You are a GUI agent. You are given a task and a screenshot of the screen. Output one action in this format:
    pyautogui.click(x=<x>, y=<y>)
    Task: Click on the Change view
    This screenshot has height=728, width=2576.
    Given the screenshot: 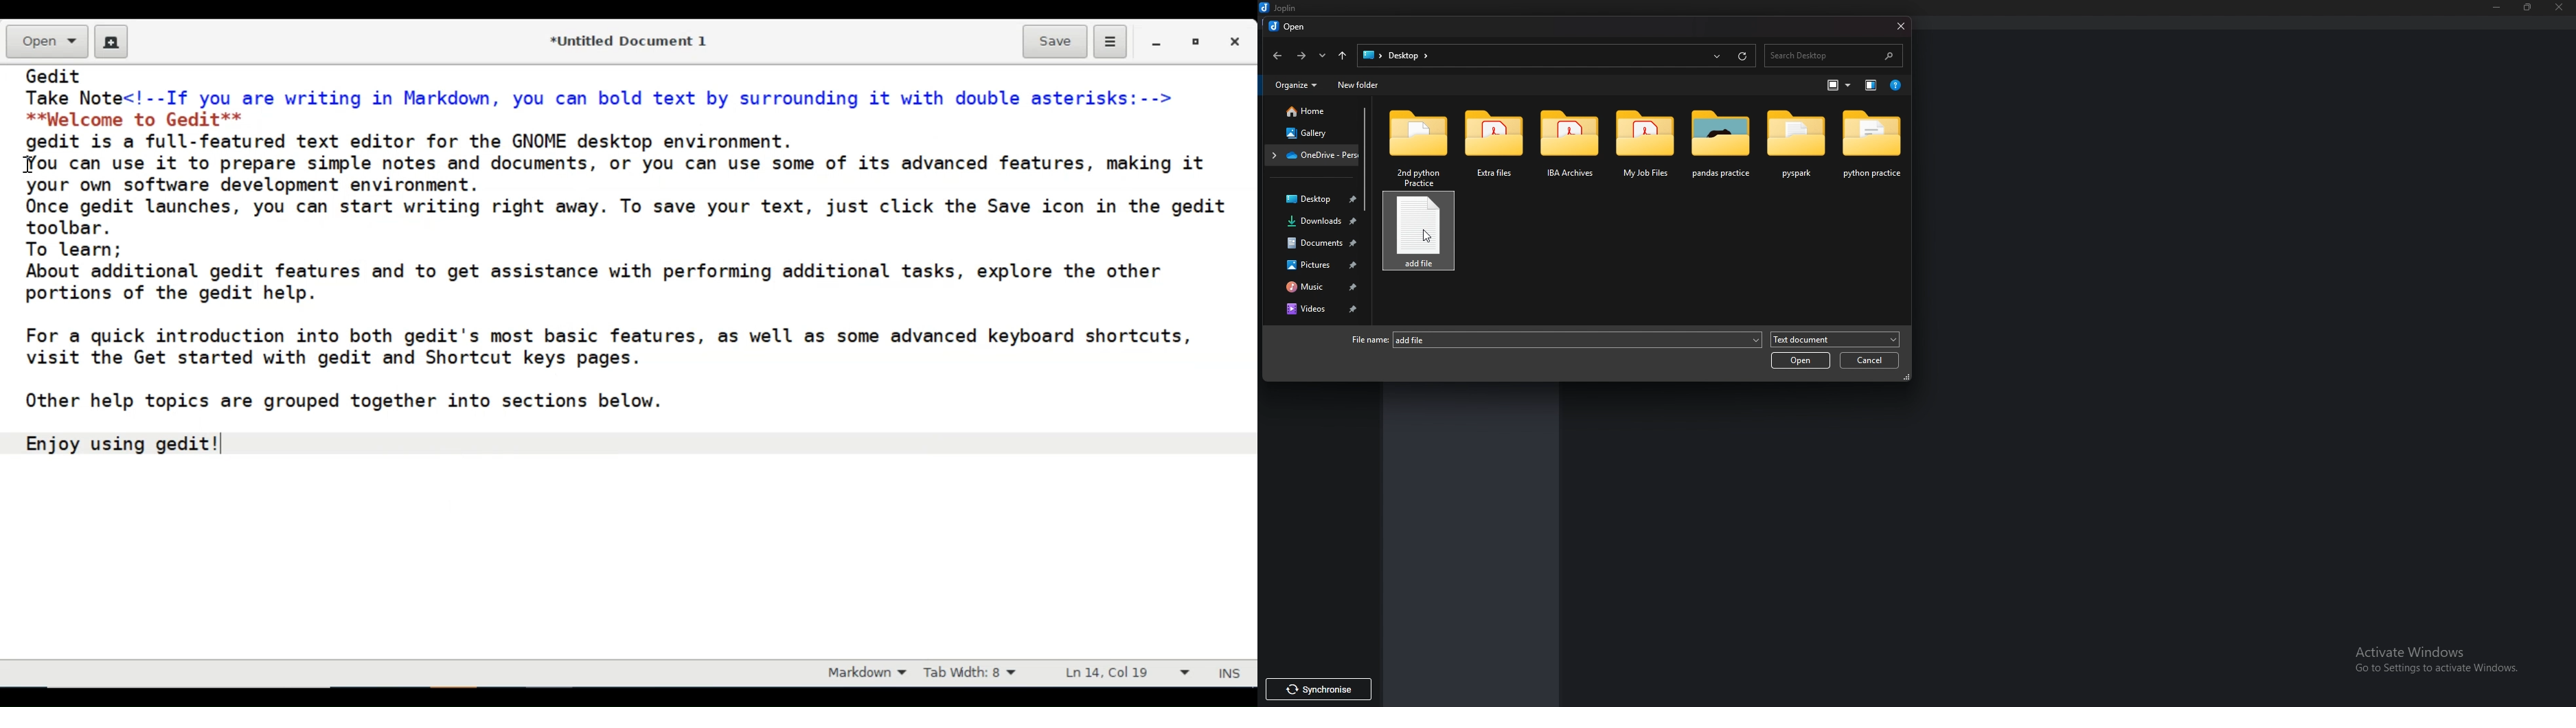 What is the action you would take?
    pyautogui.click(x=1839, y=85)
    